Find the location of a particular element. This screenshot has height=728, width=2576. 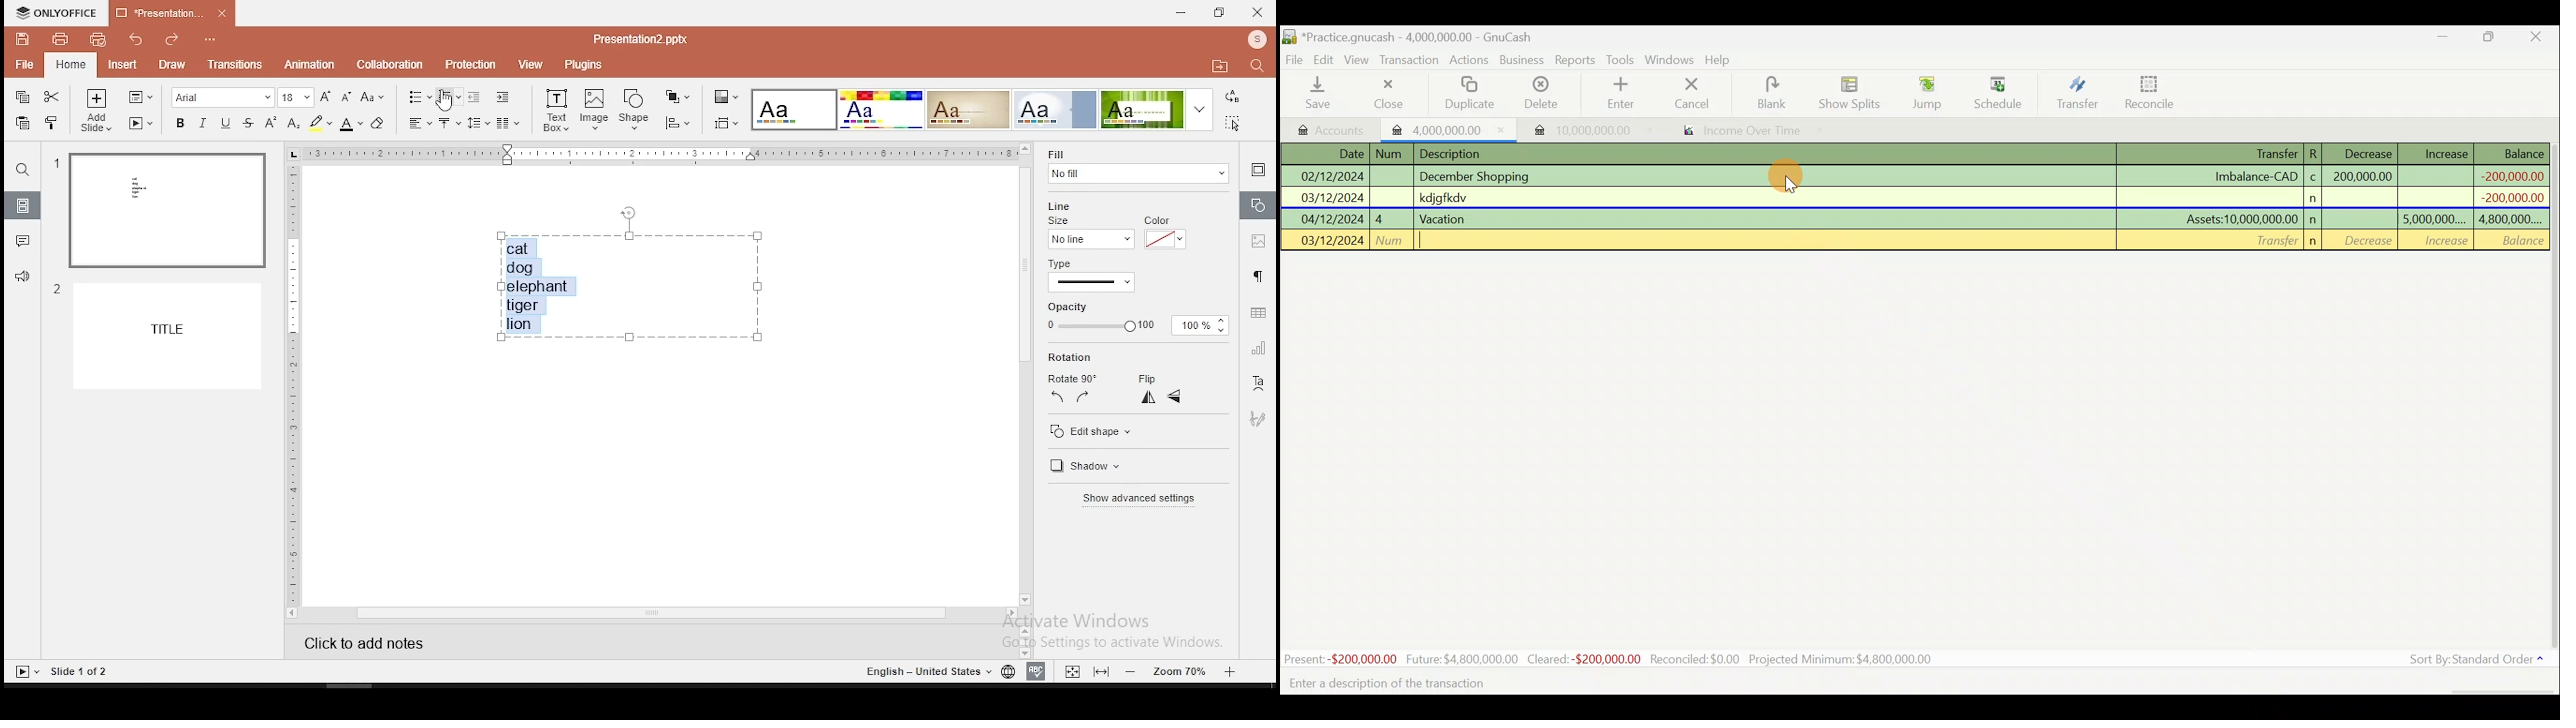

click to add notes is located at coordinates (377, 640).